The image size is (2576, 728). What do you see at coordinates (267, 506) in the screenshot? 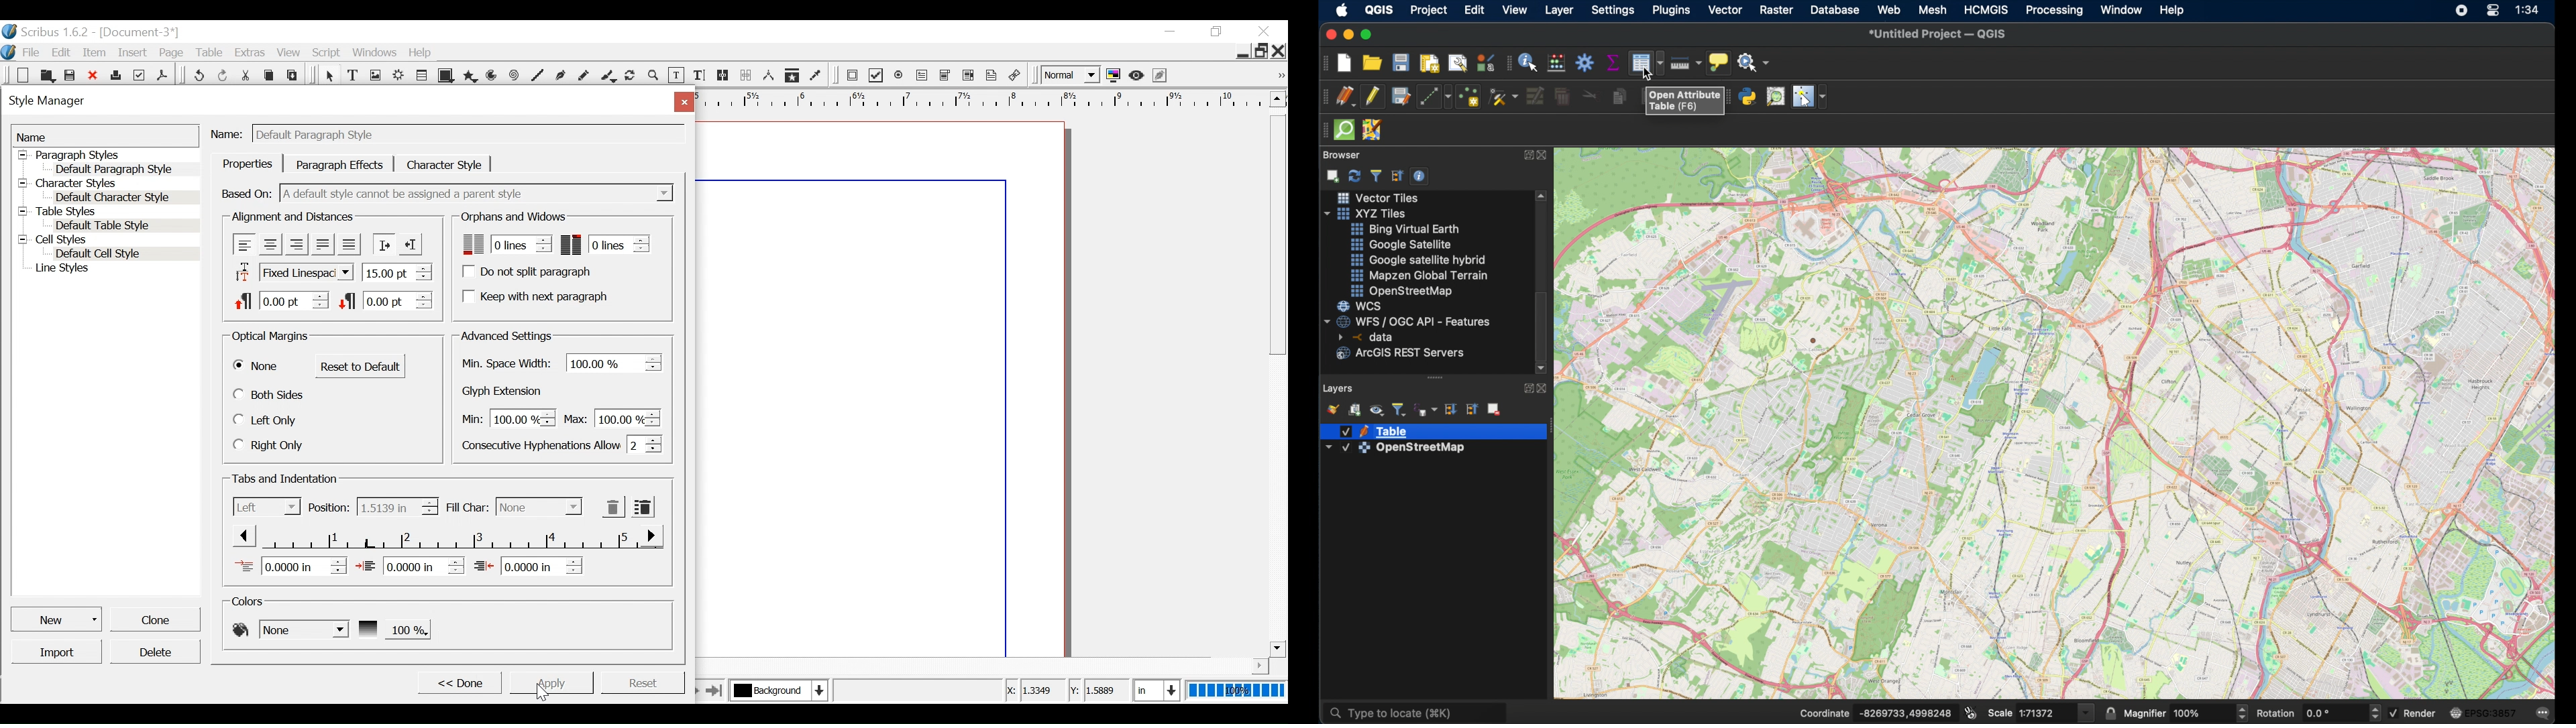
I see `Type or orientation of the tab` at bounding box center [267, 506].